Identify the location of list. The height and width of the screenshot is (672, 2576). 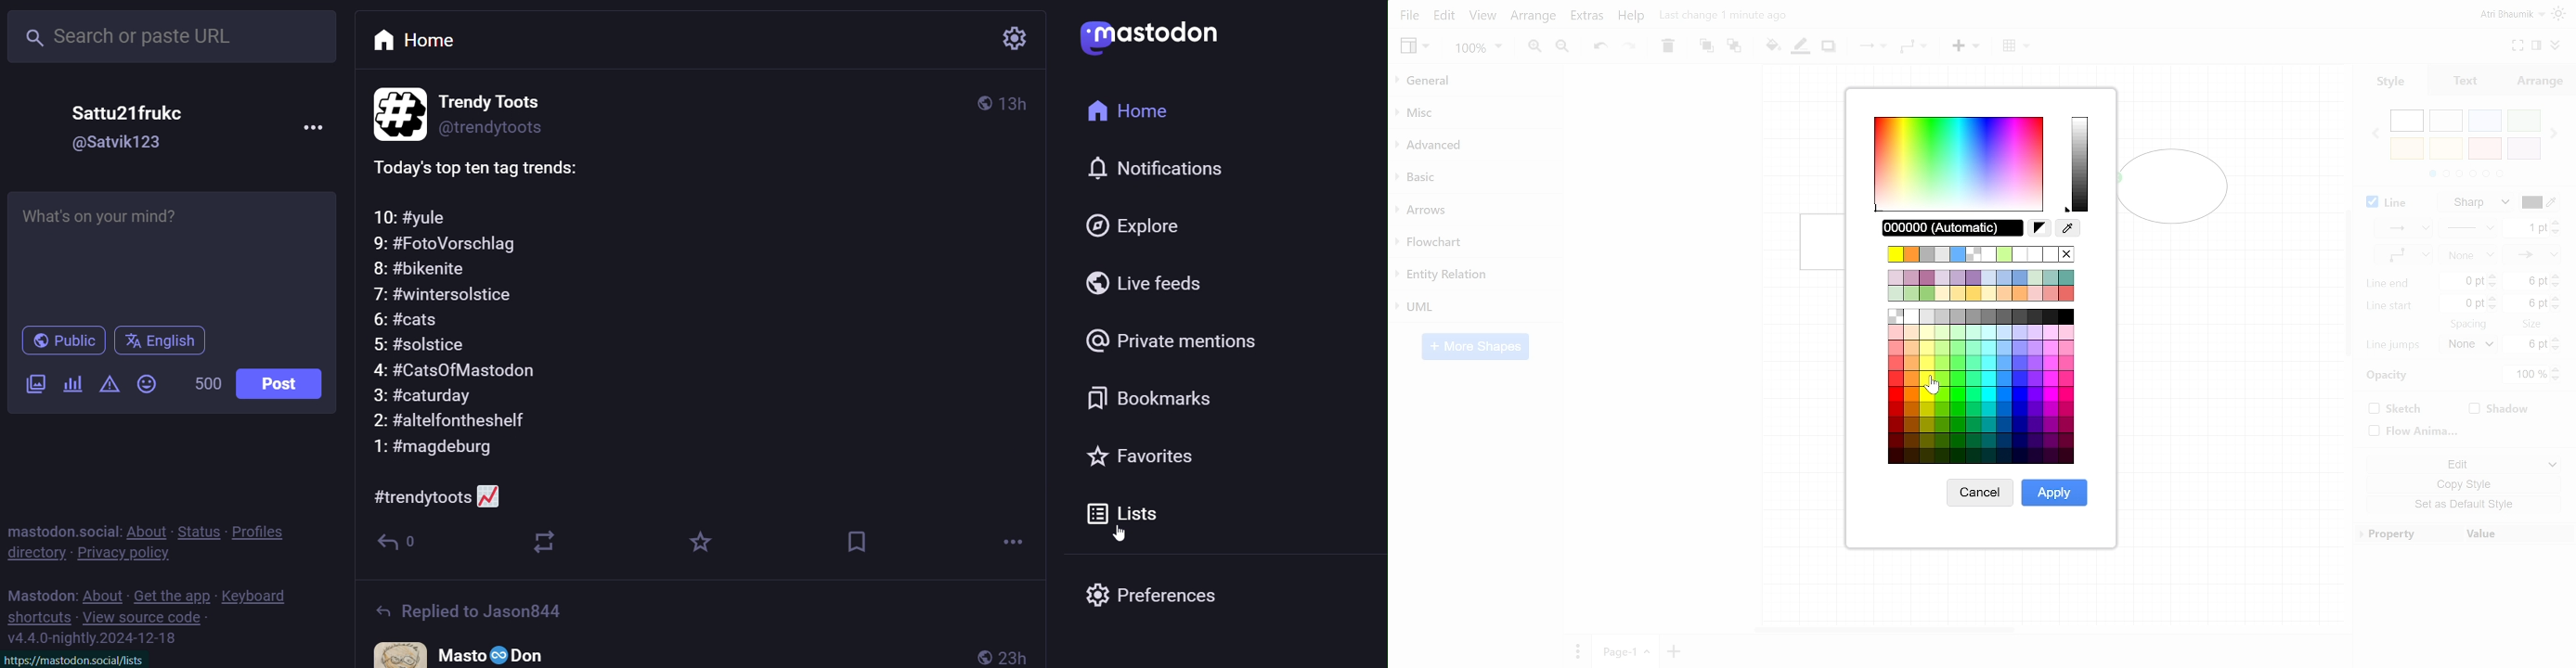
(1124, 512).